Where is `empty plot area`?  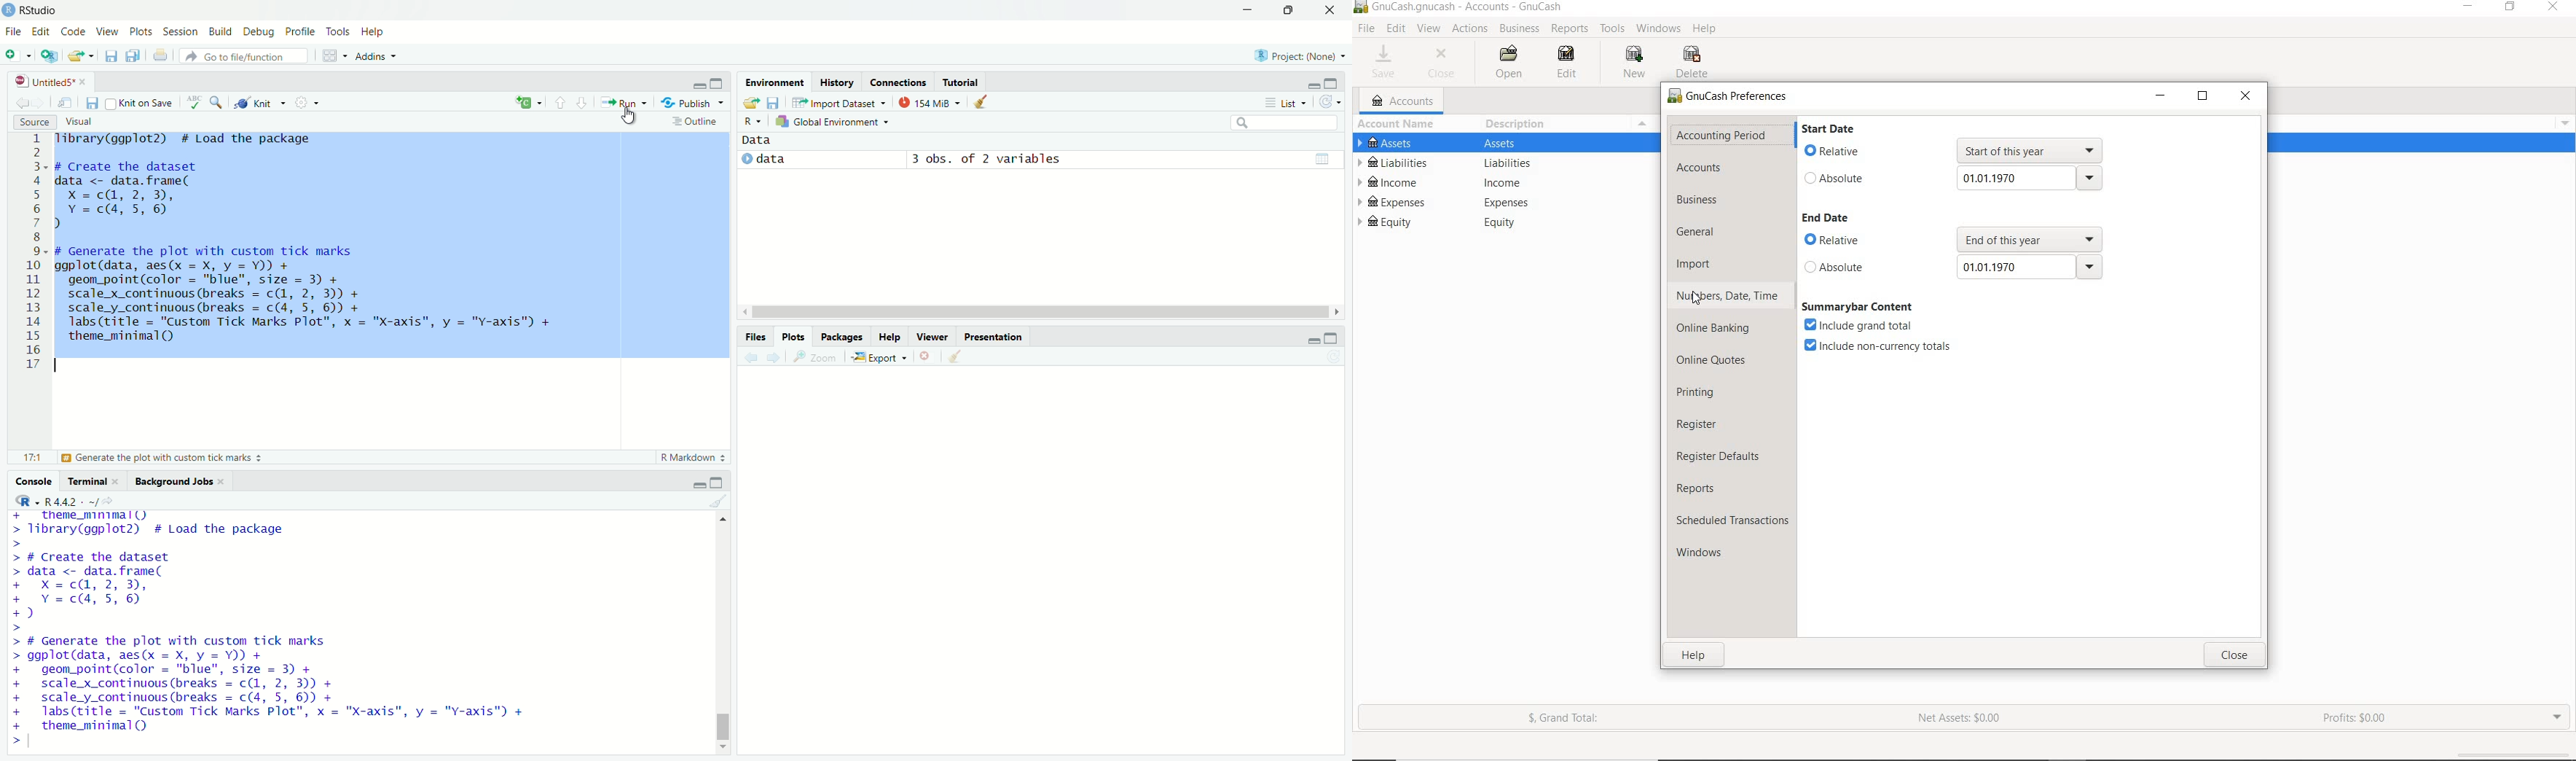
empty plot area is located at coordinates (1051, 574).